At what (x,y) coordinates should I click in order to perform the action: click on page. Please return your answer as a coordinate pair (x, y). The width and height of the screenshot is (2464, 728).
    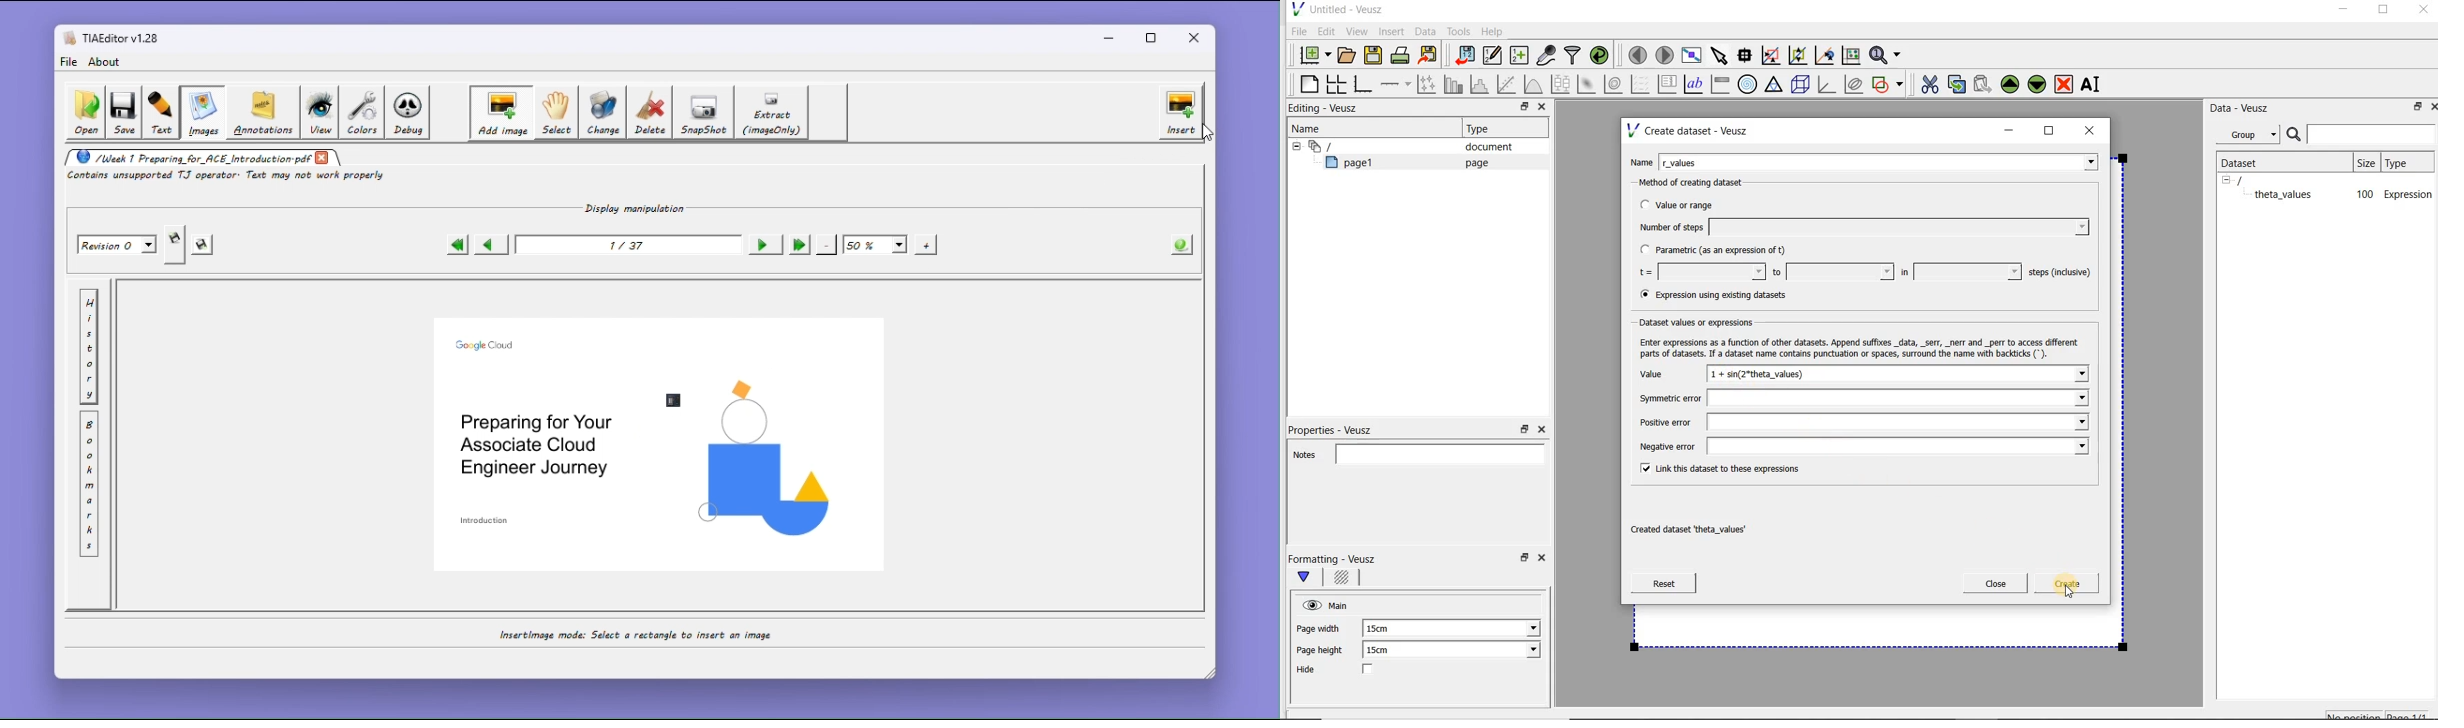
    Looking at the image, I should click on (1474, 163).